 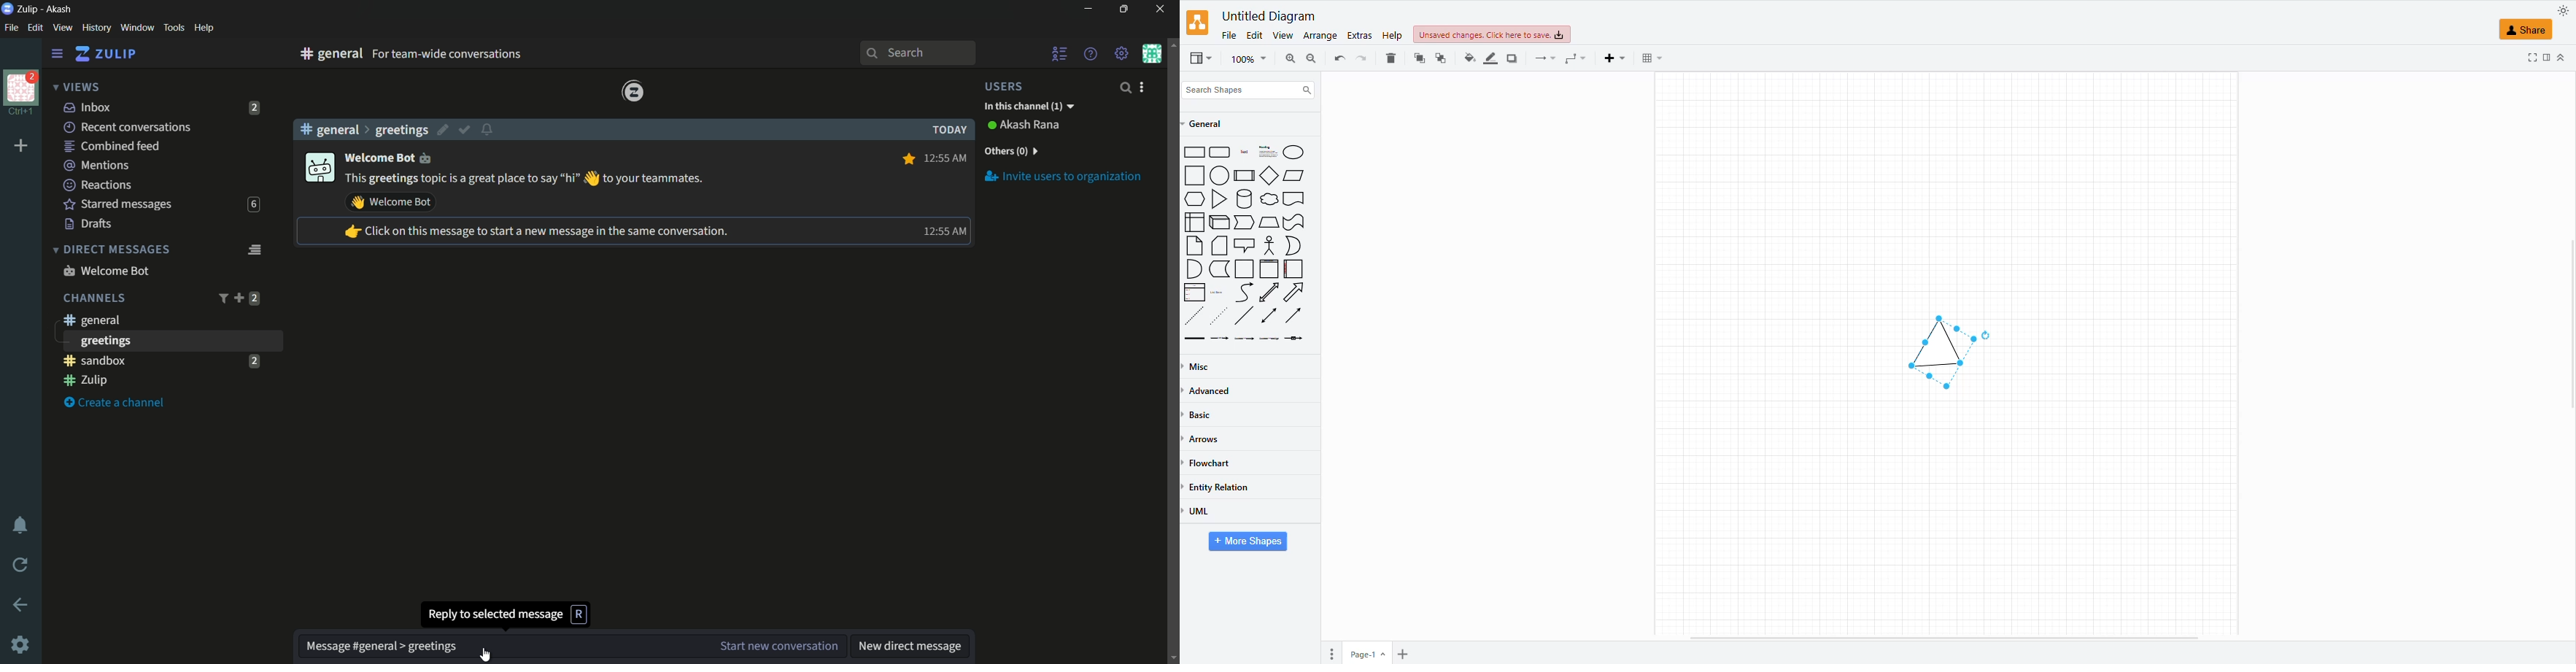 What do you see at coordinates (1984, 341) in the screenshot?
I see `cursor` at bounding box center [1984, 341].